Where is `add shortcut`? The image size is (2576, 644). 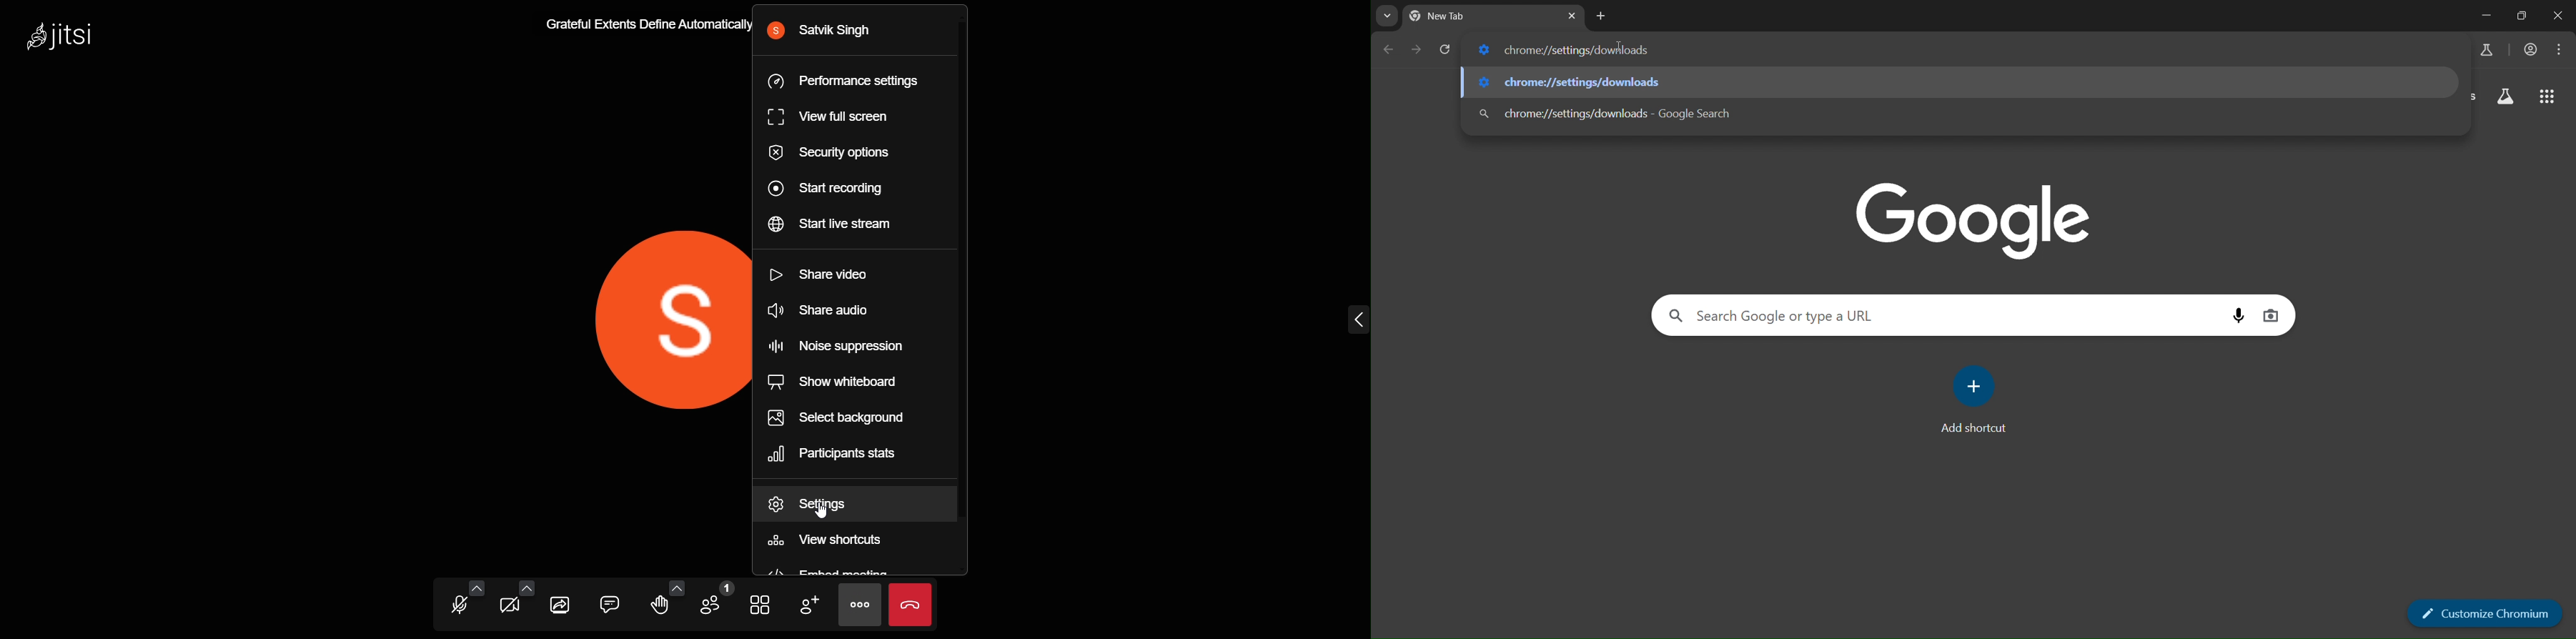 add shortcut is located at coordinates (1977, 400).